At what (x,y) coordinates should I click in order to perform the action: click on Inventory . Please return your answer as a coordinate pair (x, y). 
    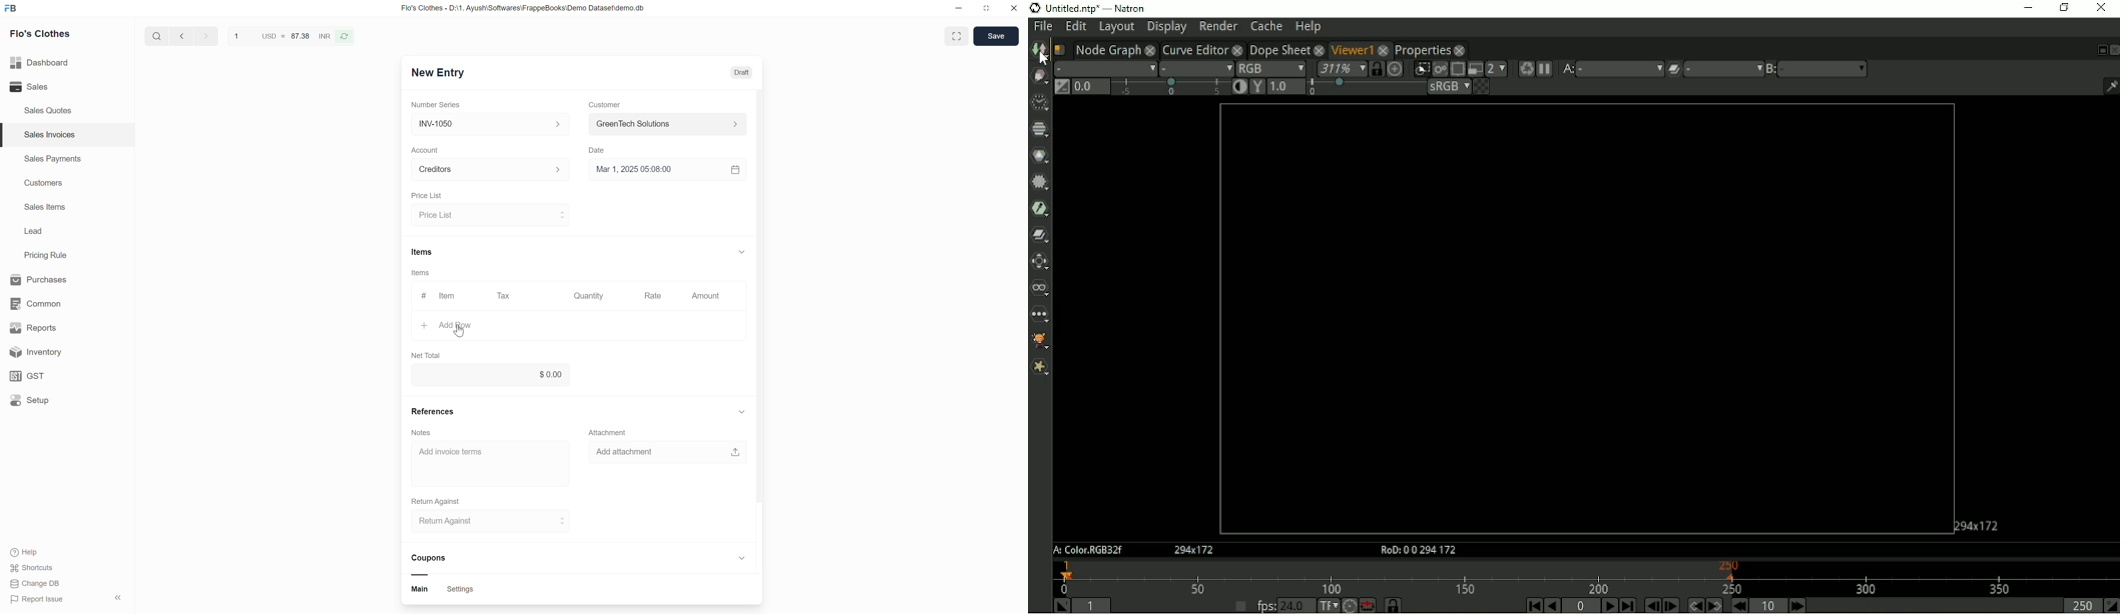
    Looking at the image, I should click on (62, 352).